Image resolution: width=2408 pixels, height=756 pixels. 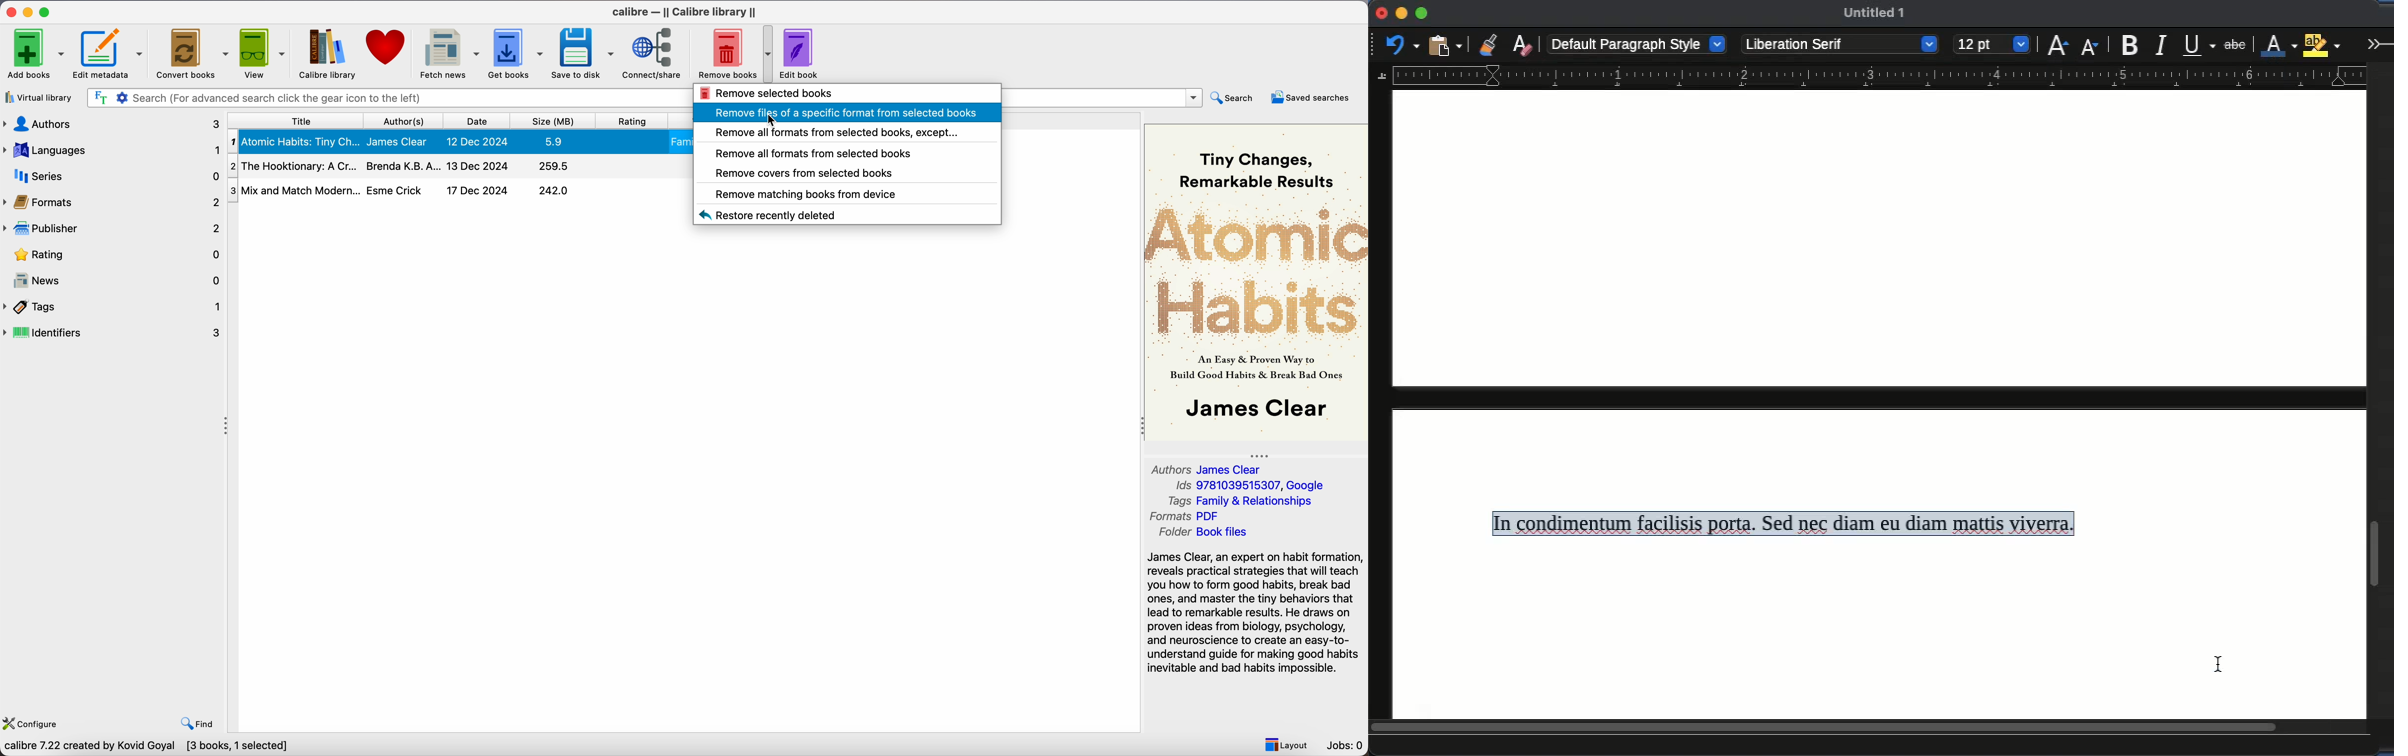 What do you see at coordinates (686, 13) in the screenshot?
I see `Calibre - || Calibre library ||` at bounding box center [686, 13].